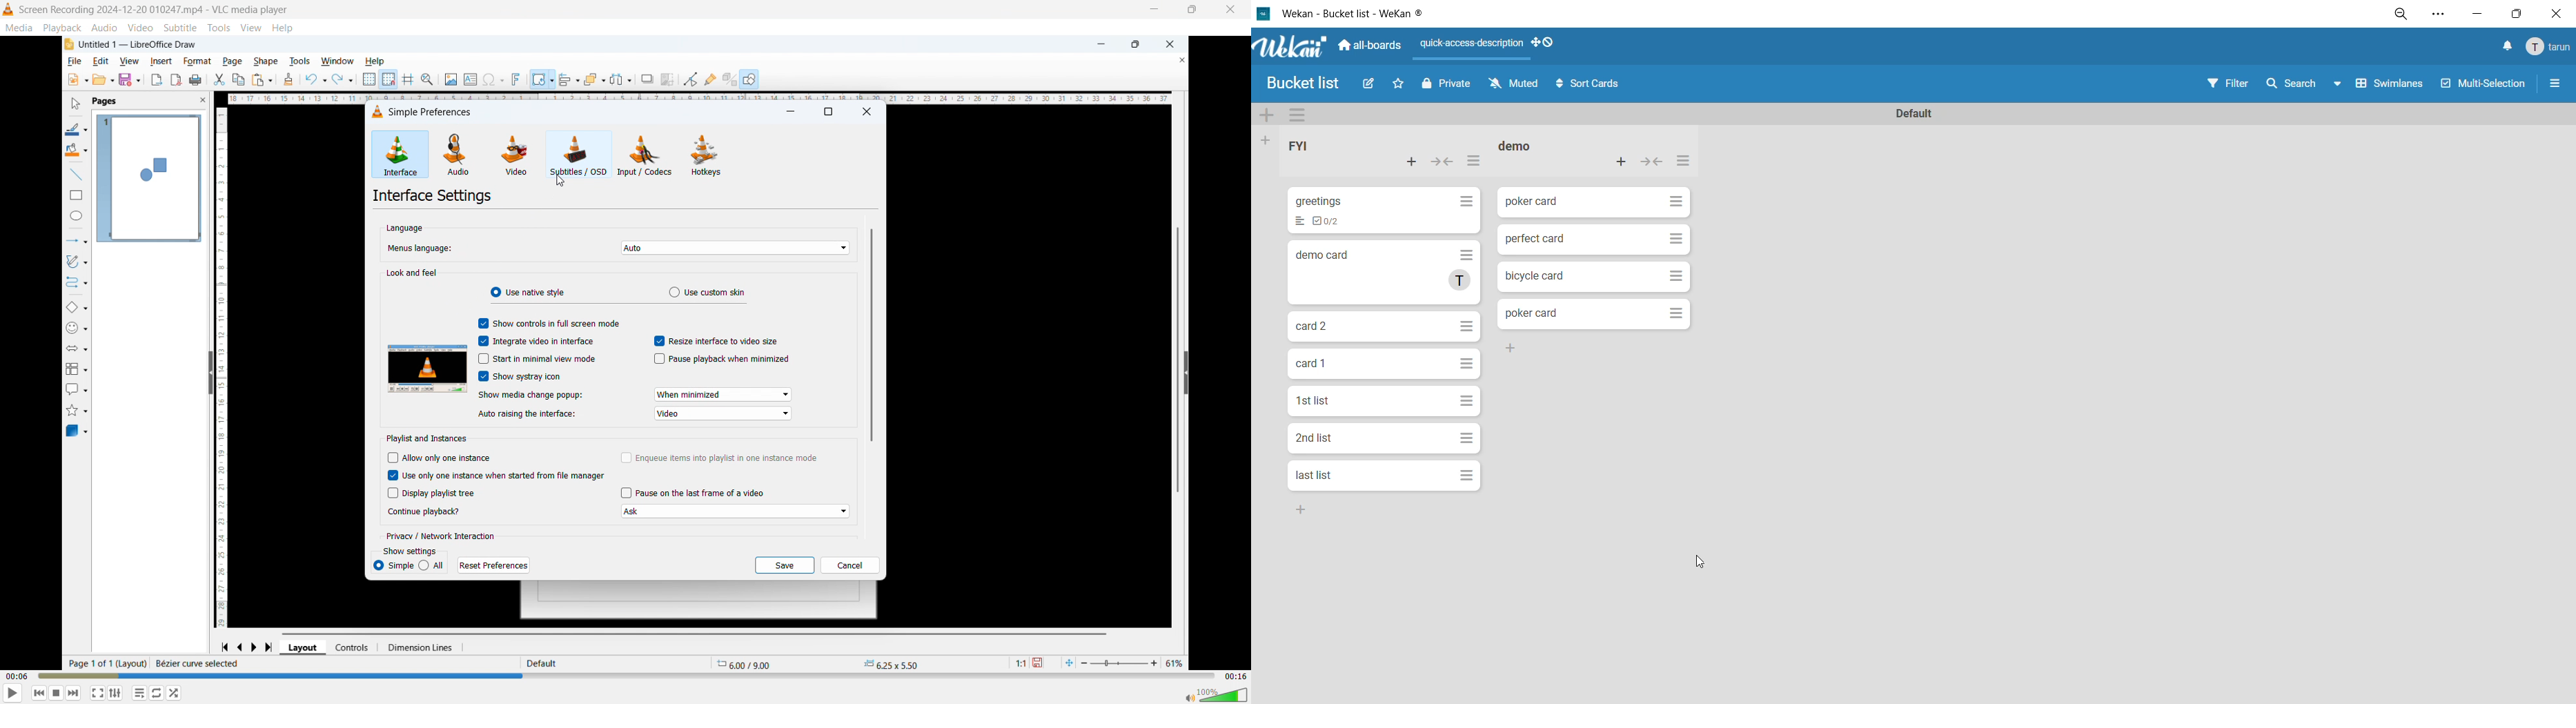 The image size is (2576, 728). I want to click on Select when to show media change pop up, so click(723, 394).